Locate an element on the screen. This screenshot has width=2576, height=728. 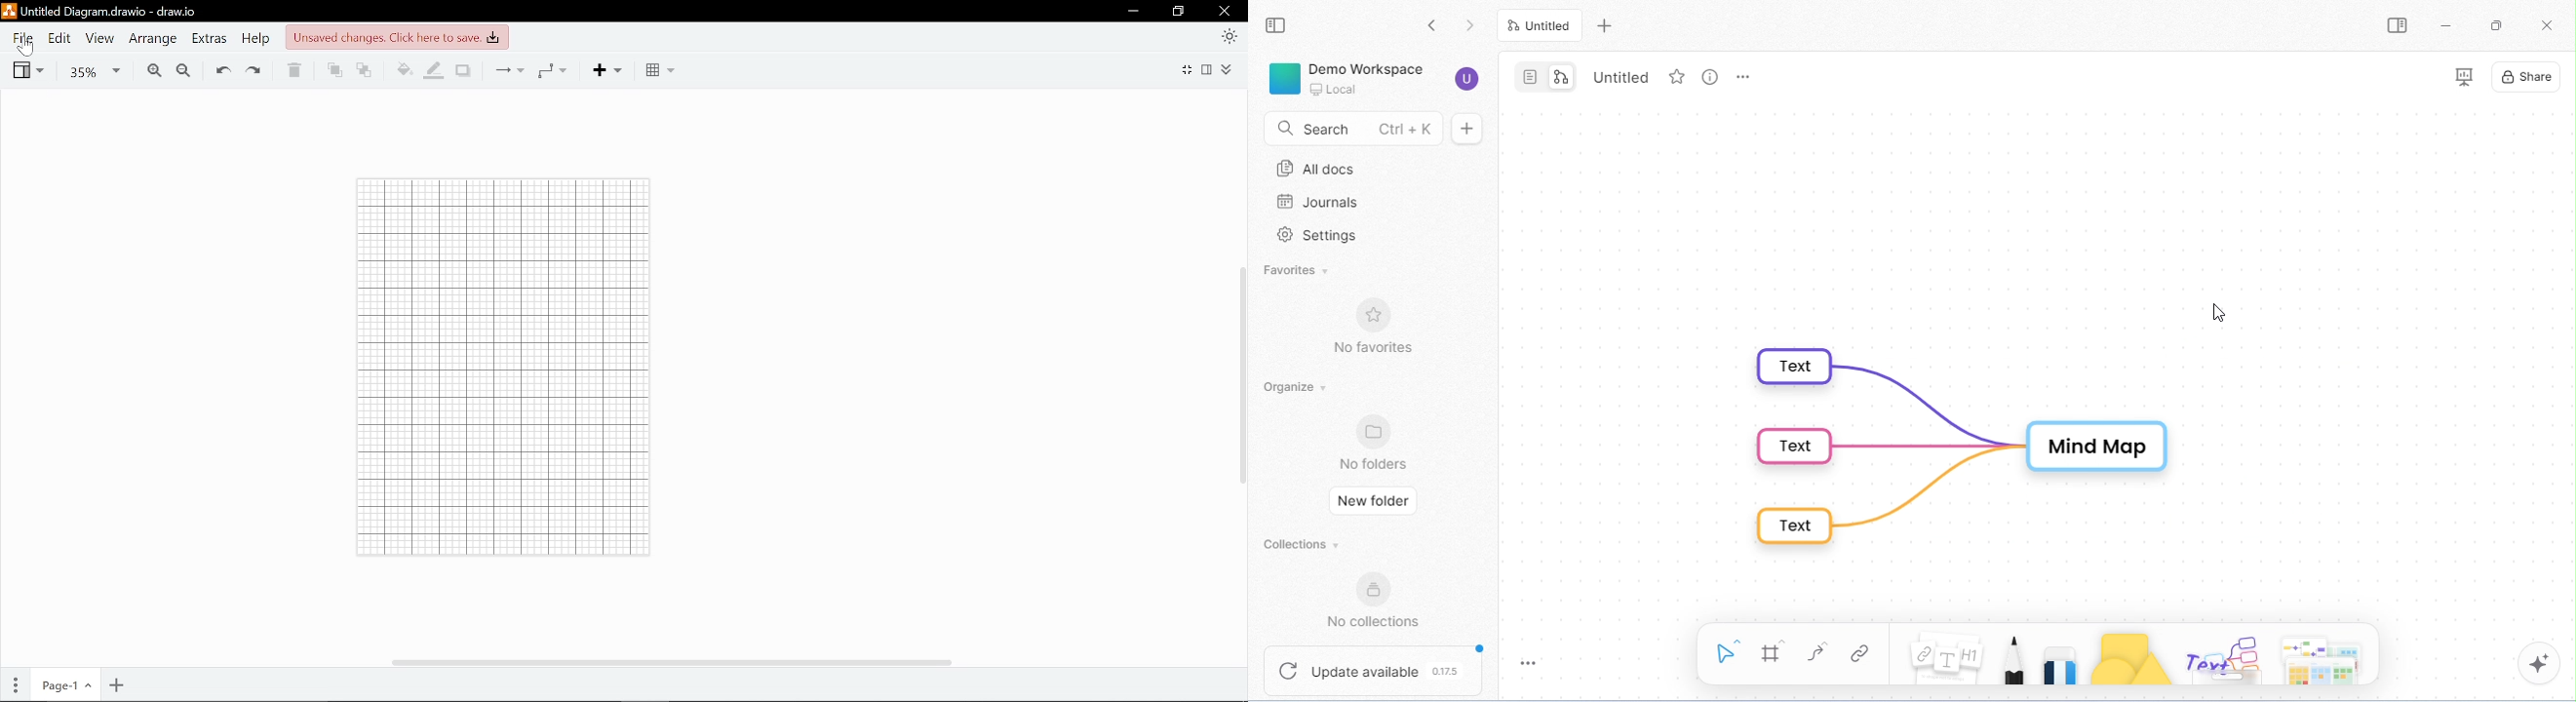
Add page is located at coordinates (119, 684).